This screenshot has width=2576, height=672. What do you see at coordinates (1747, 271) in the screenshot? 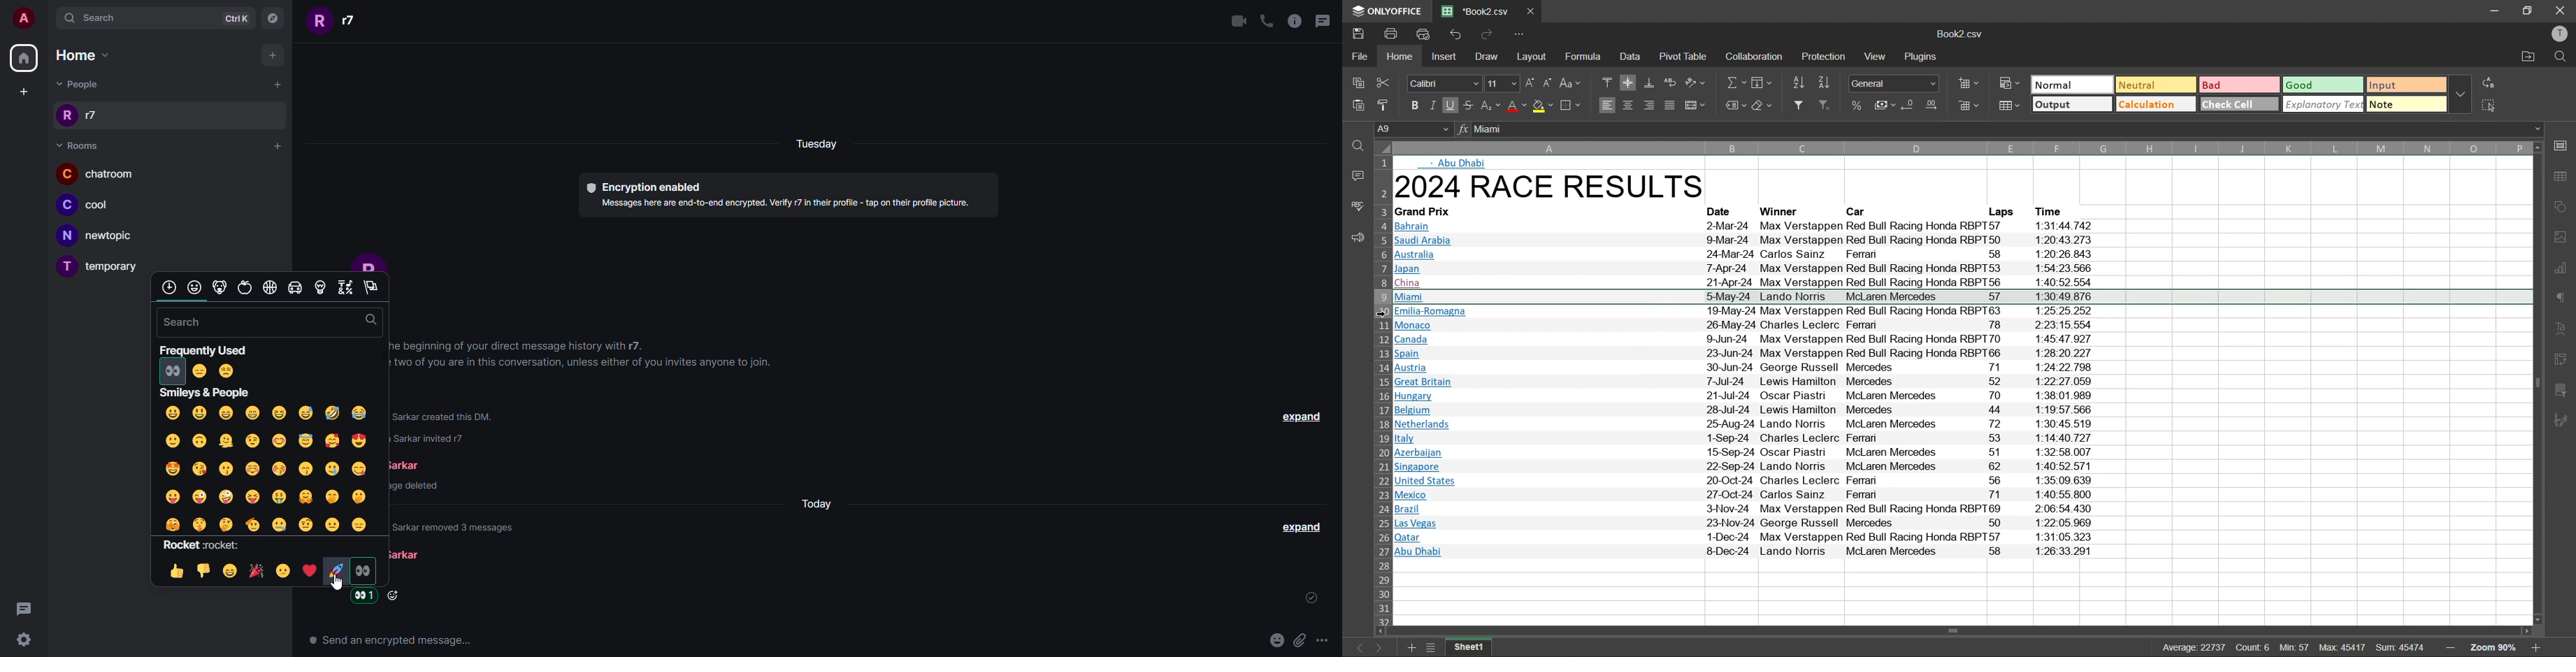
I see `japan [-Apr-24 Max Verstappen Red Bull Racing Honda RBP 153 1:54:23.566` at bounding box center [1747, 271].